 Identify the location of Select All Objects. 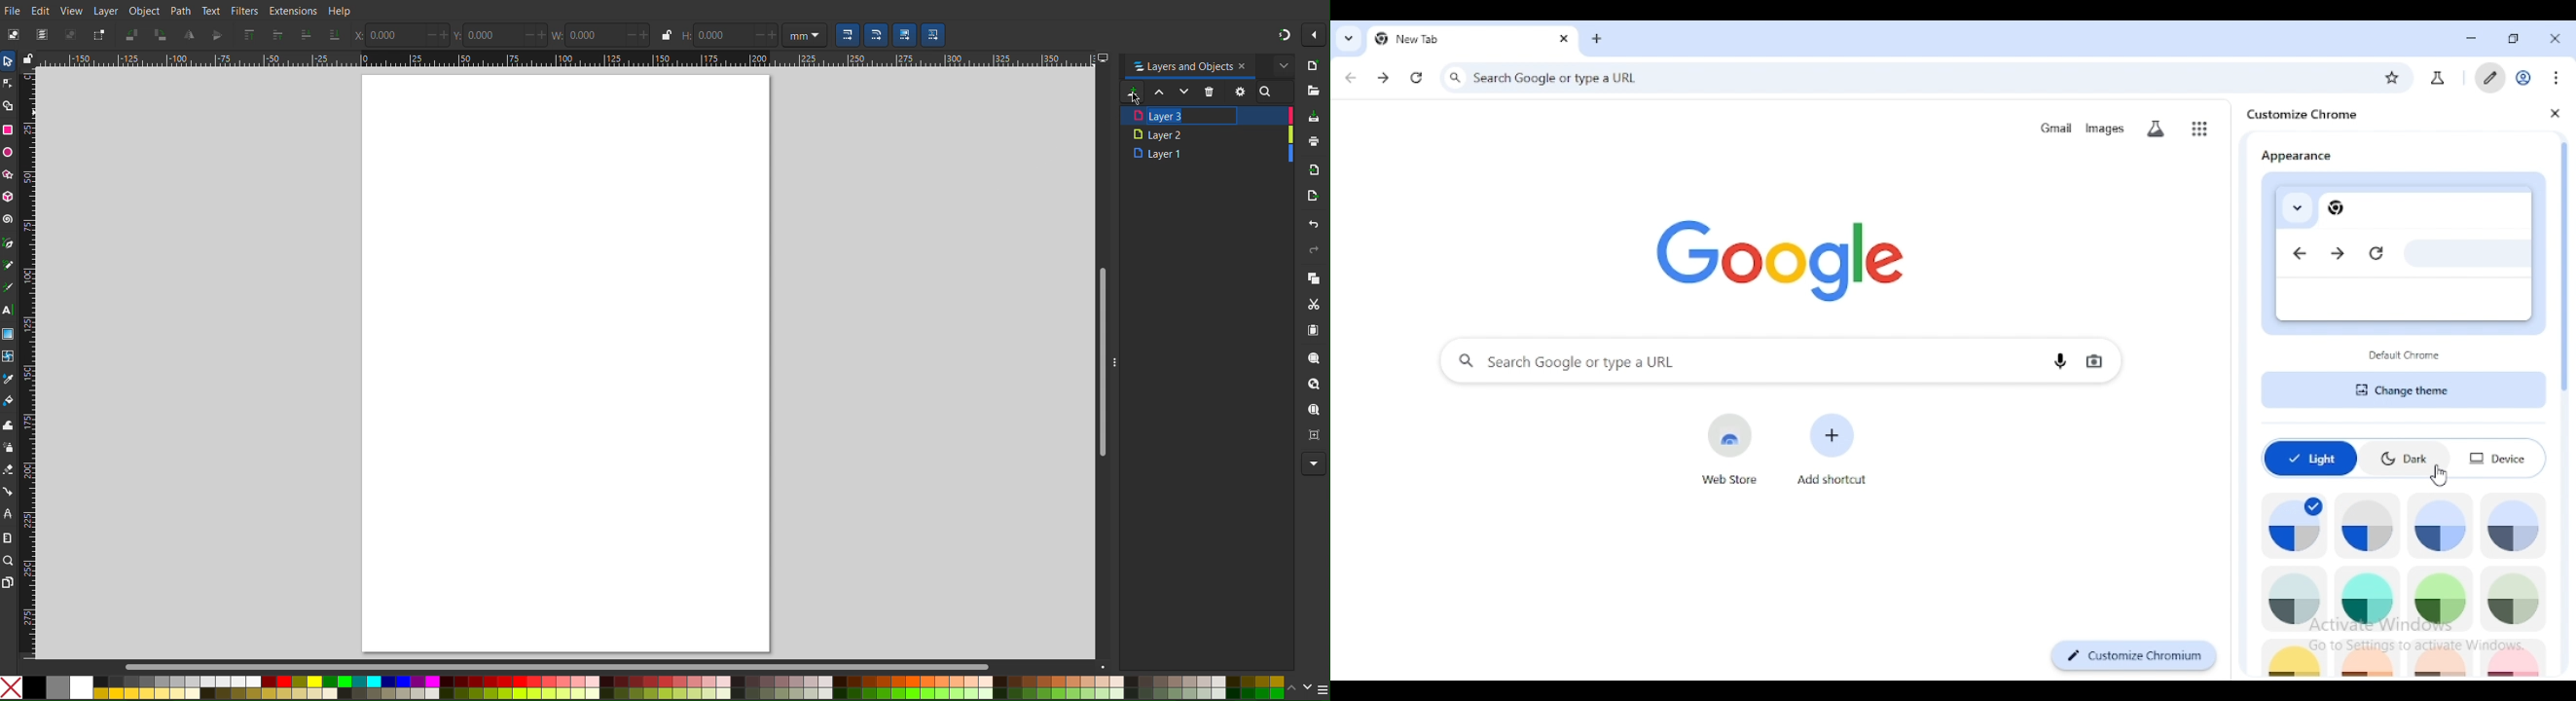
(42, 35).